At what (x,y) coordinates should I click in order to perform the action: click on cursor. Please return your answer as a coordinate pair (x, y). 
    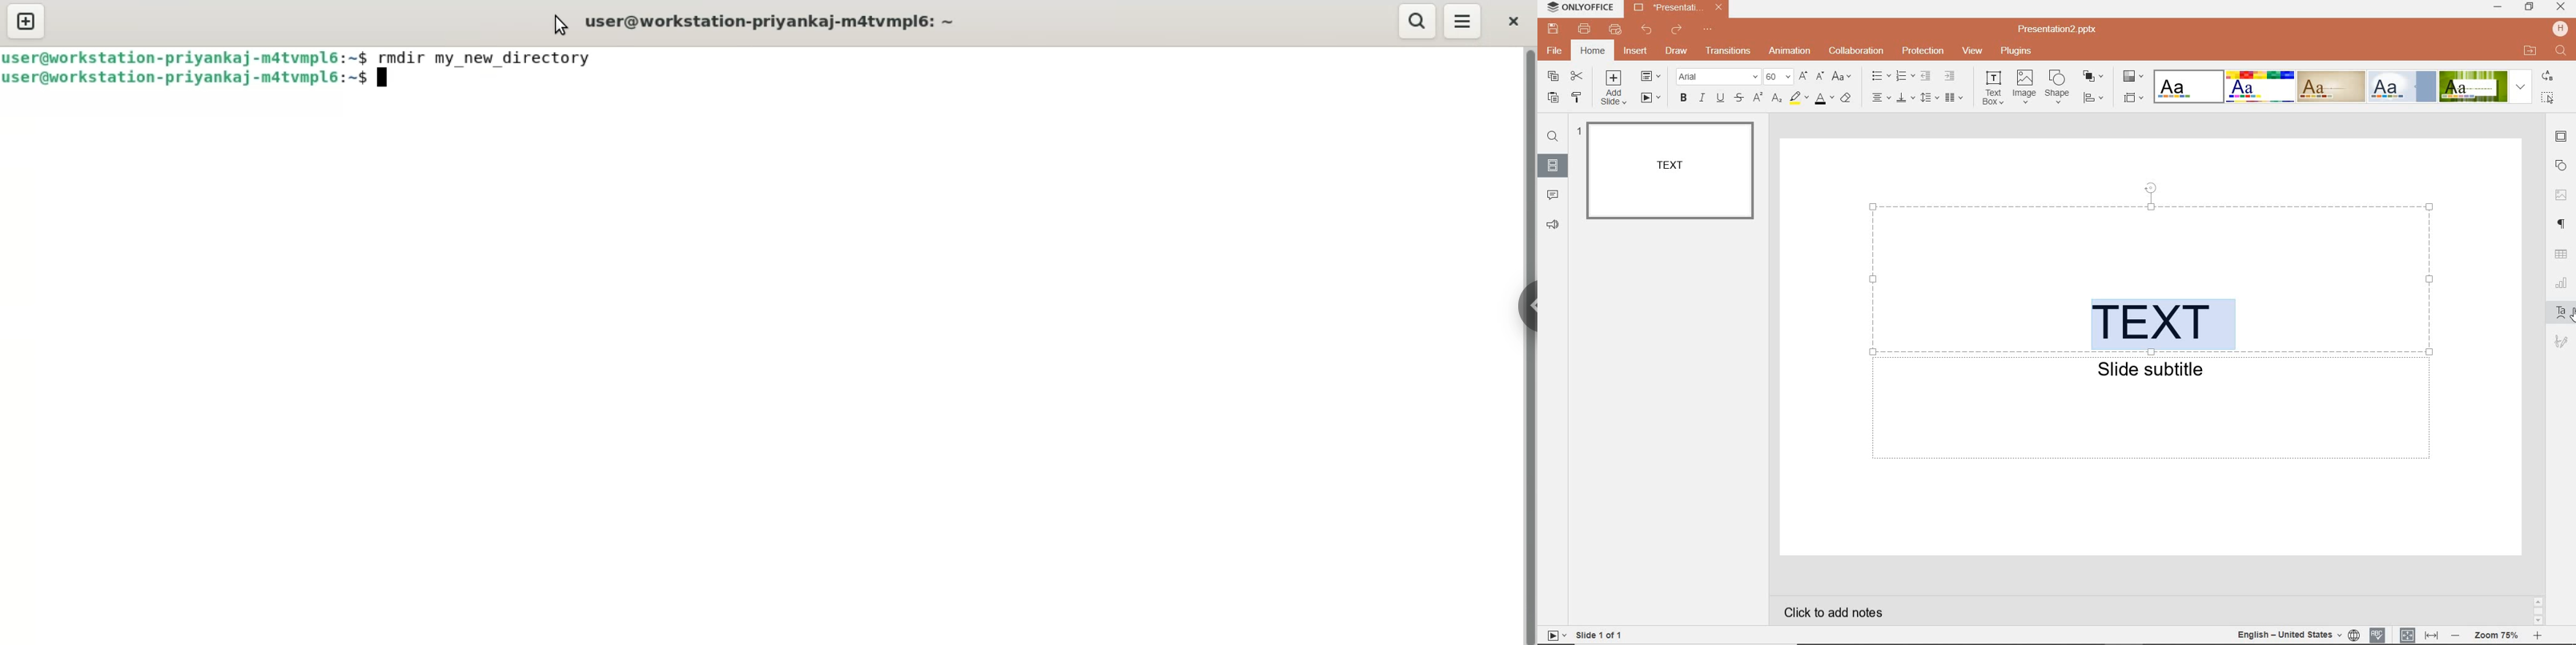
    Looking at the image, I should click on (2570, 314).